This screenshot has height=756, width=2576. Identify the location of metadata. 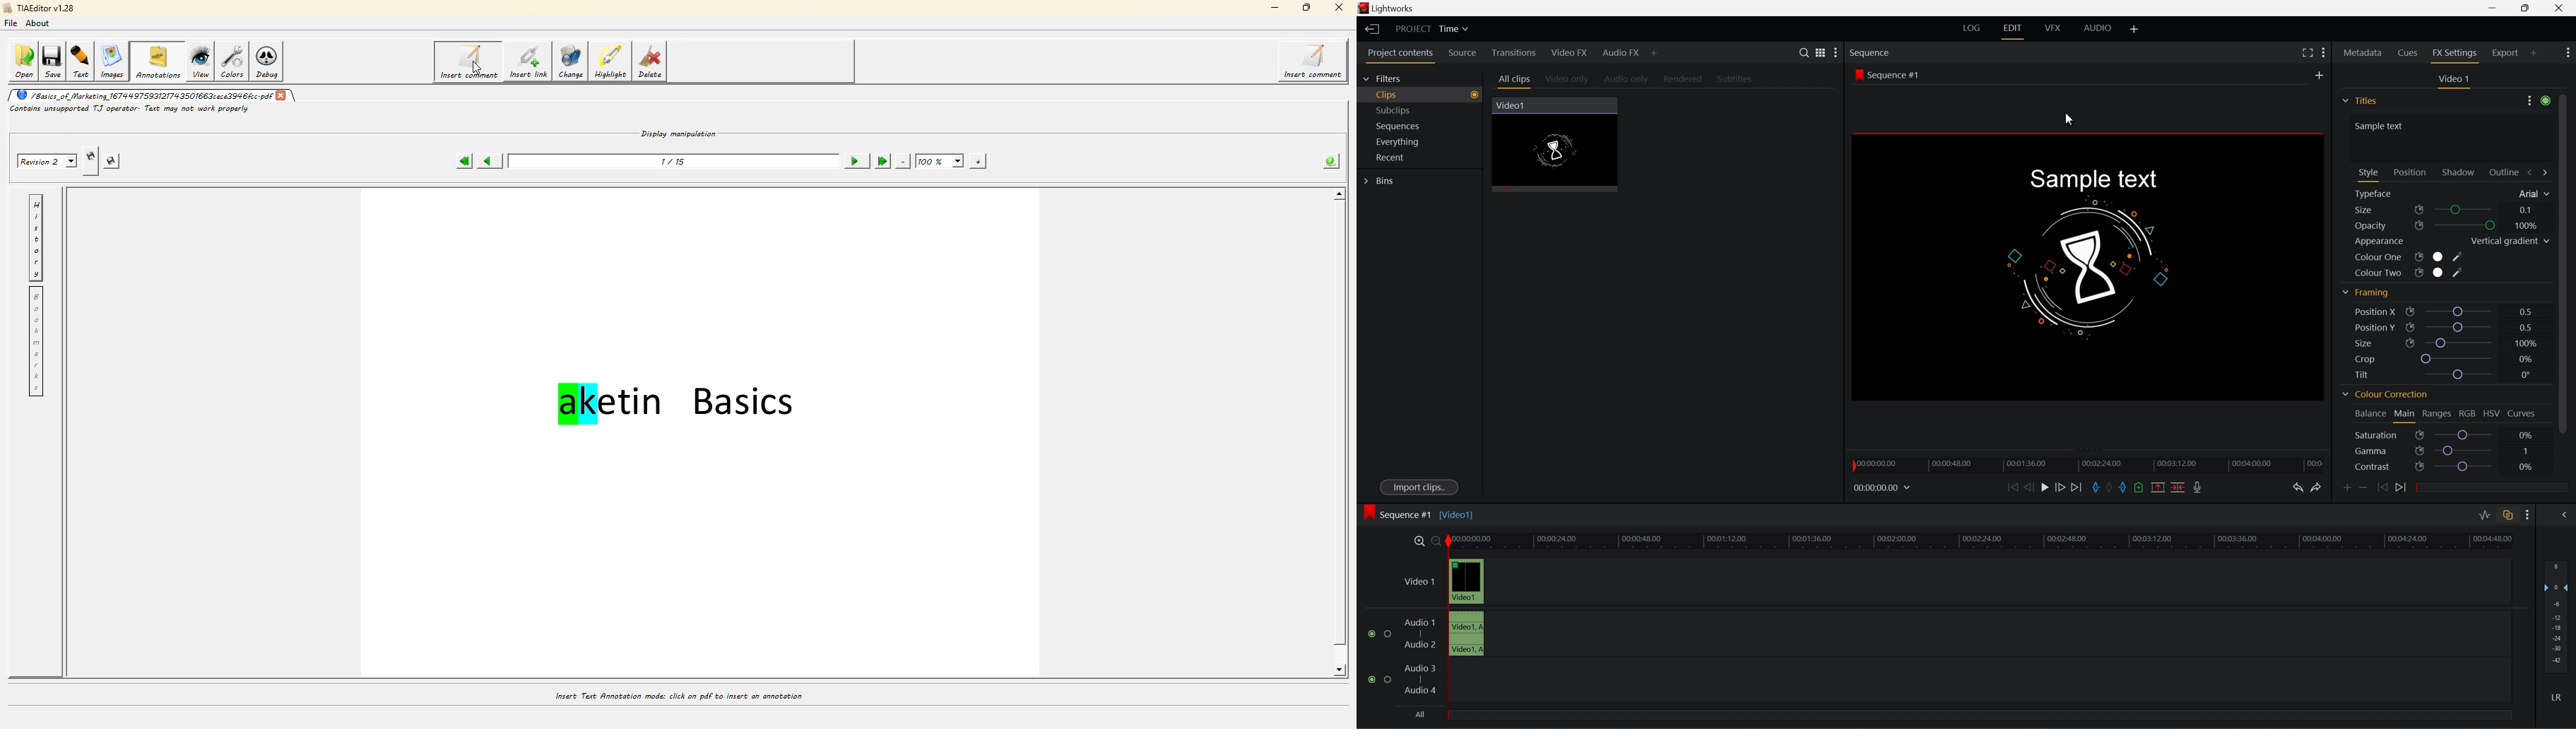
(2364, 55).